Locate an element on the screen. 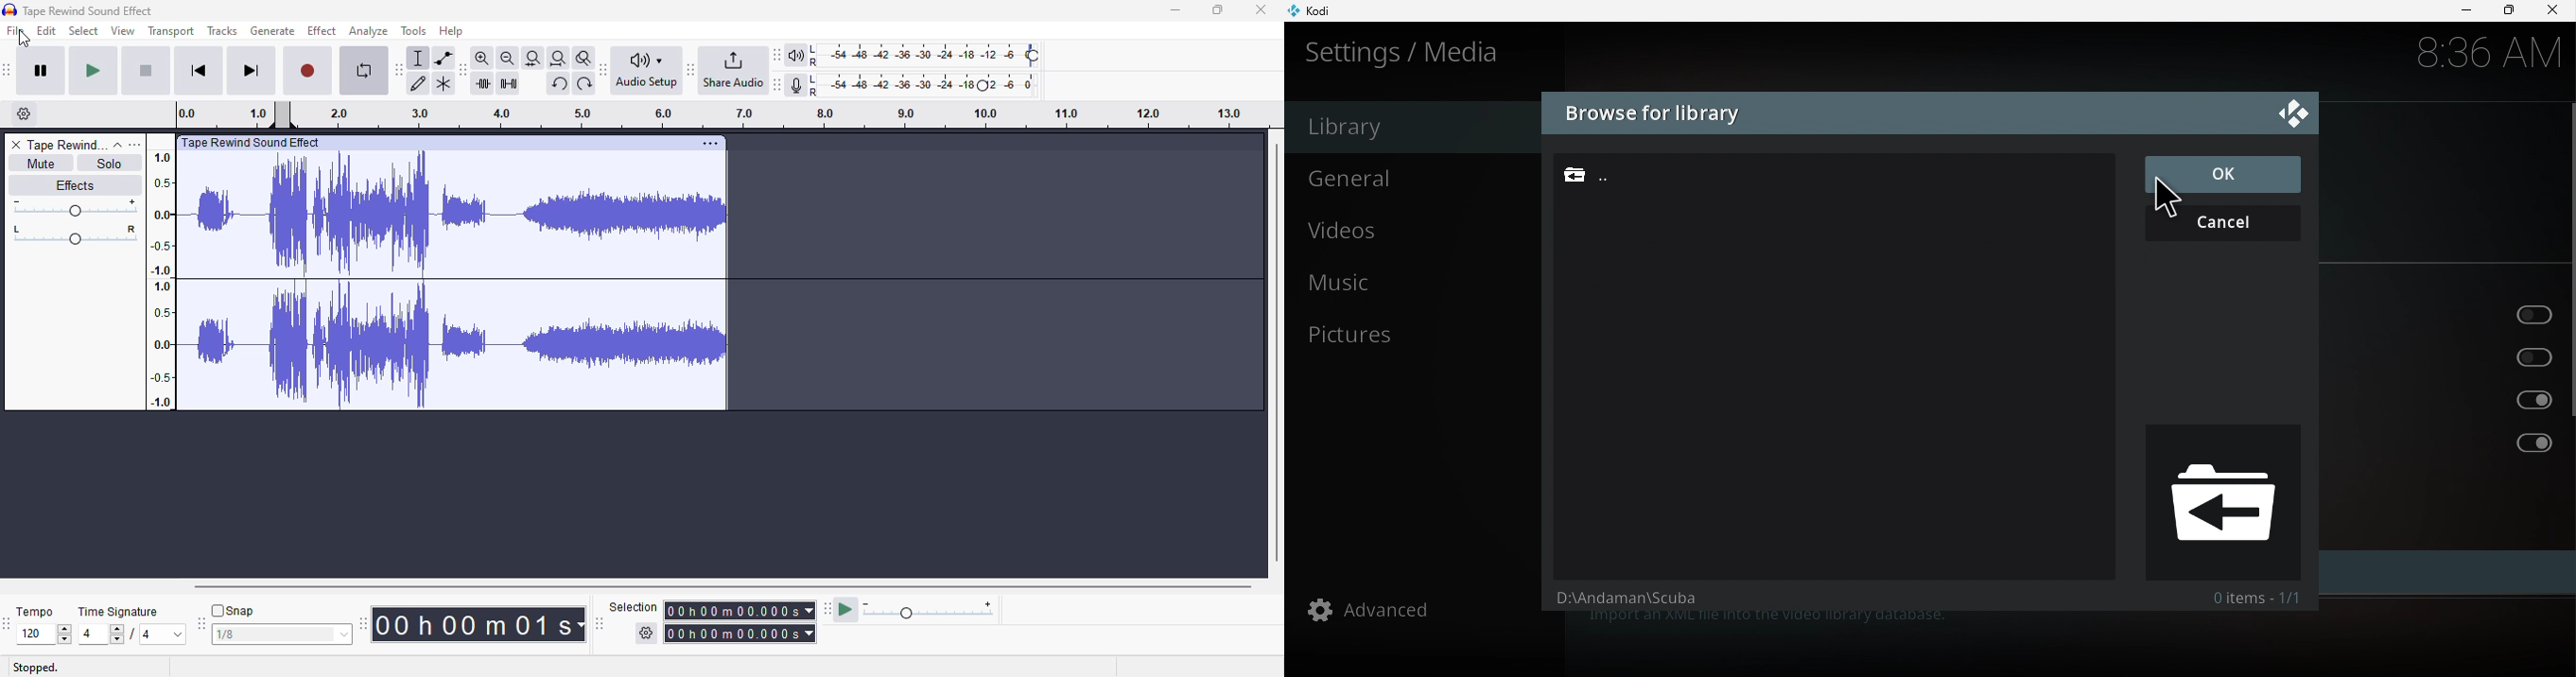  Ignore different video versions on scan is located at coordinates (2450, 400).